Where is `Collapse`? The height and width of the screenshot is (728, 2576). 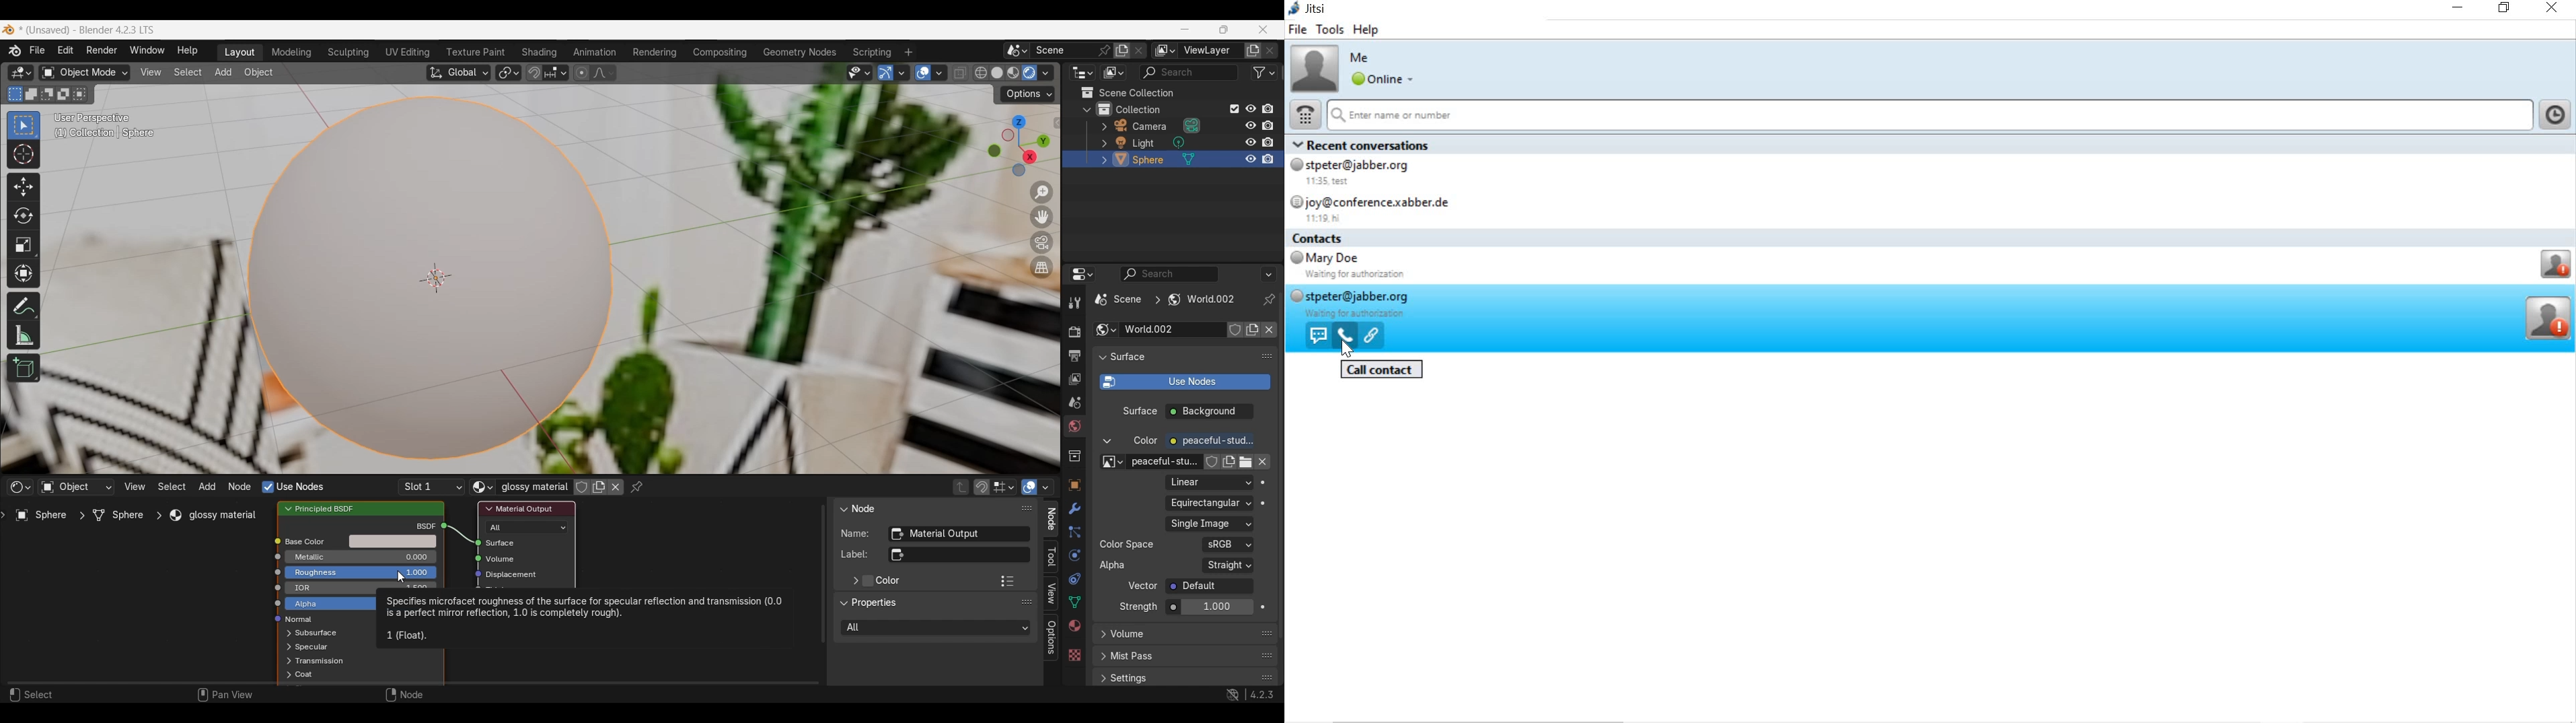 Collapse is located at coordinates (1102, 357).